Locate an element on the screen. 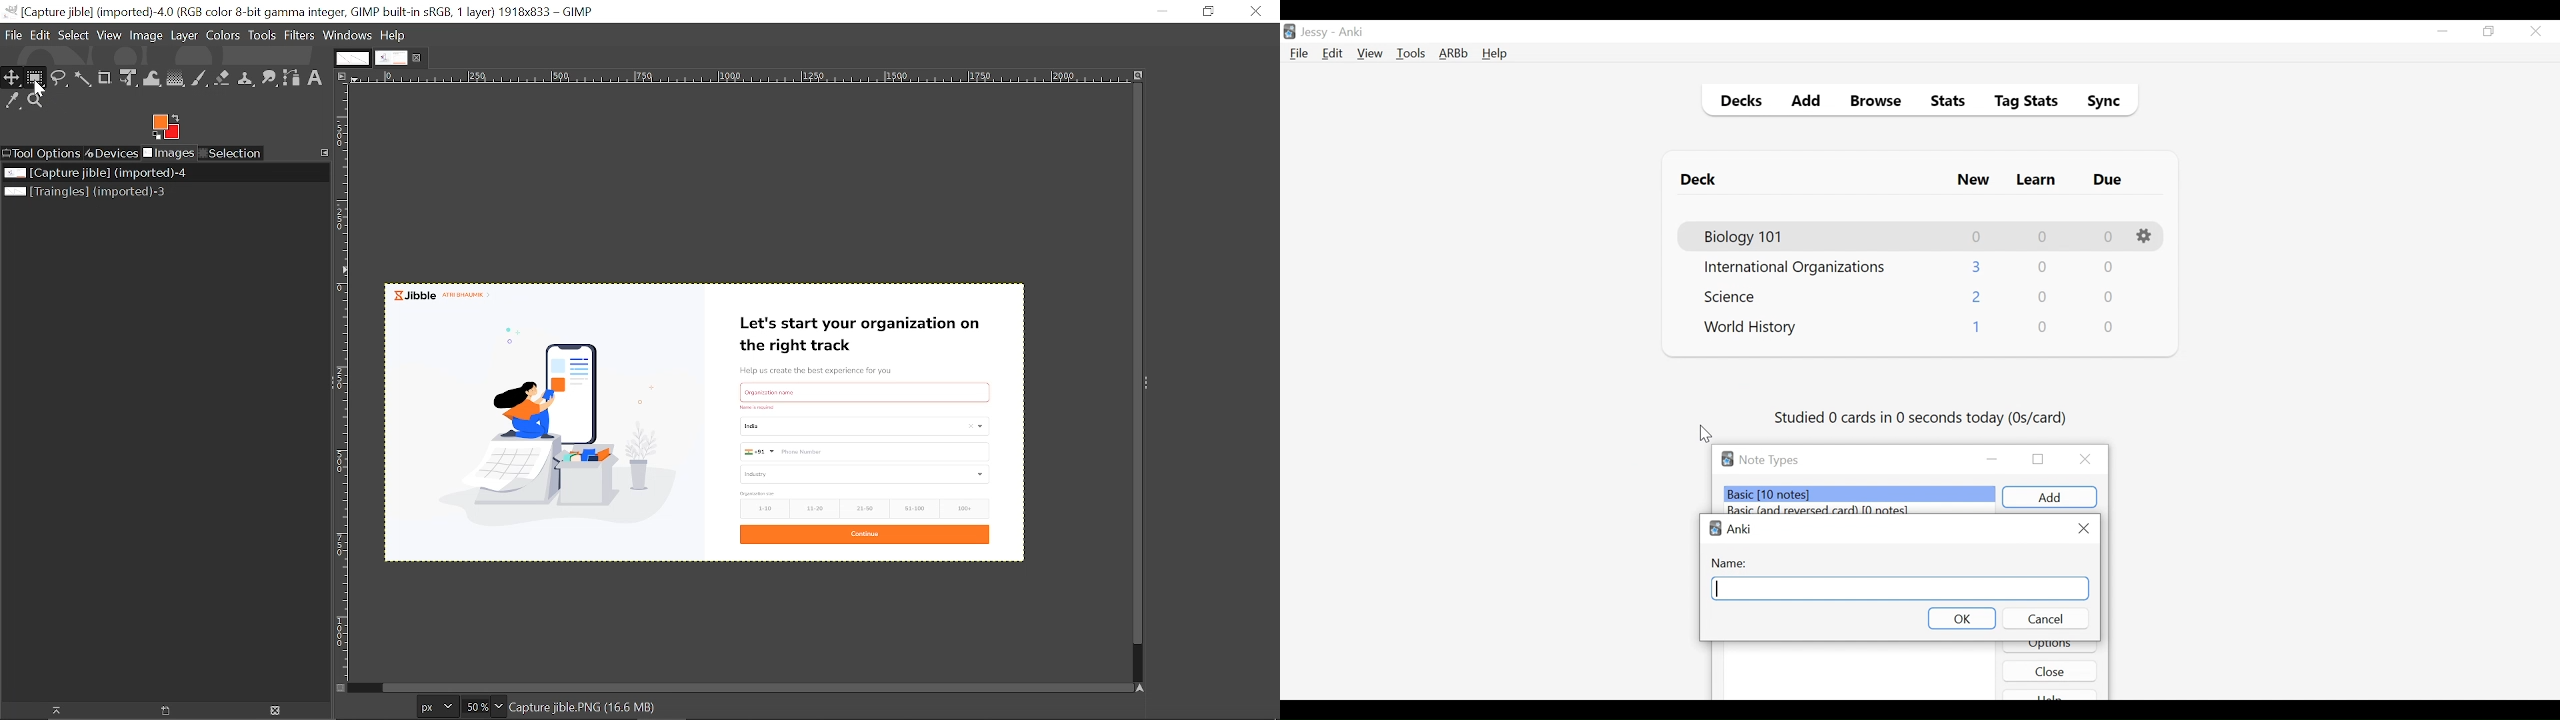  Due Card Count is located at coordinates (2107, 269).